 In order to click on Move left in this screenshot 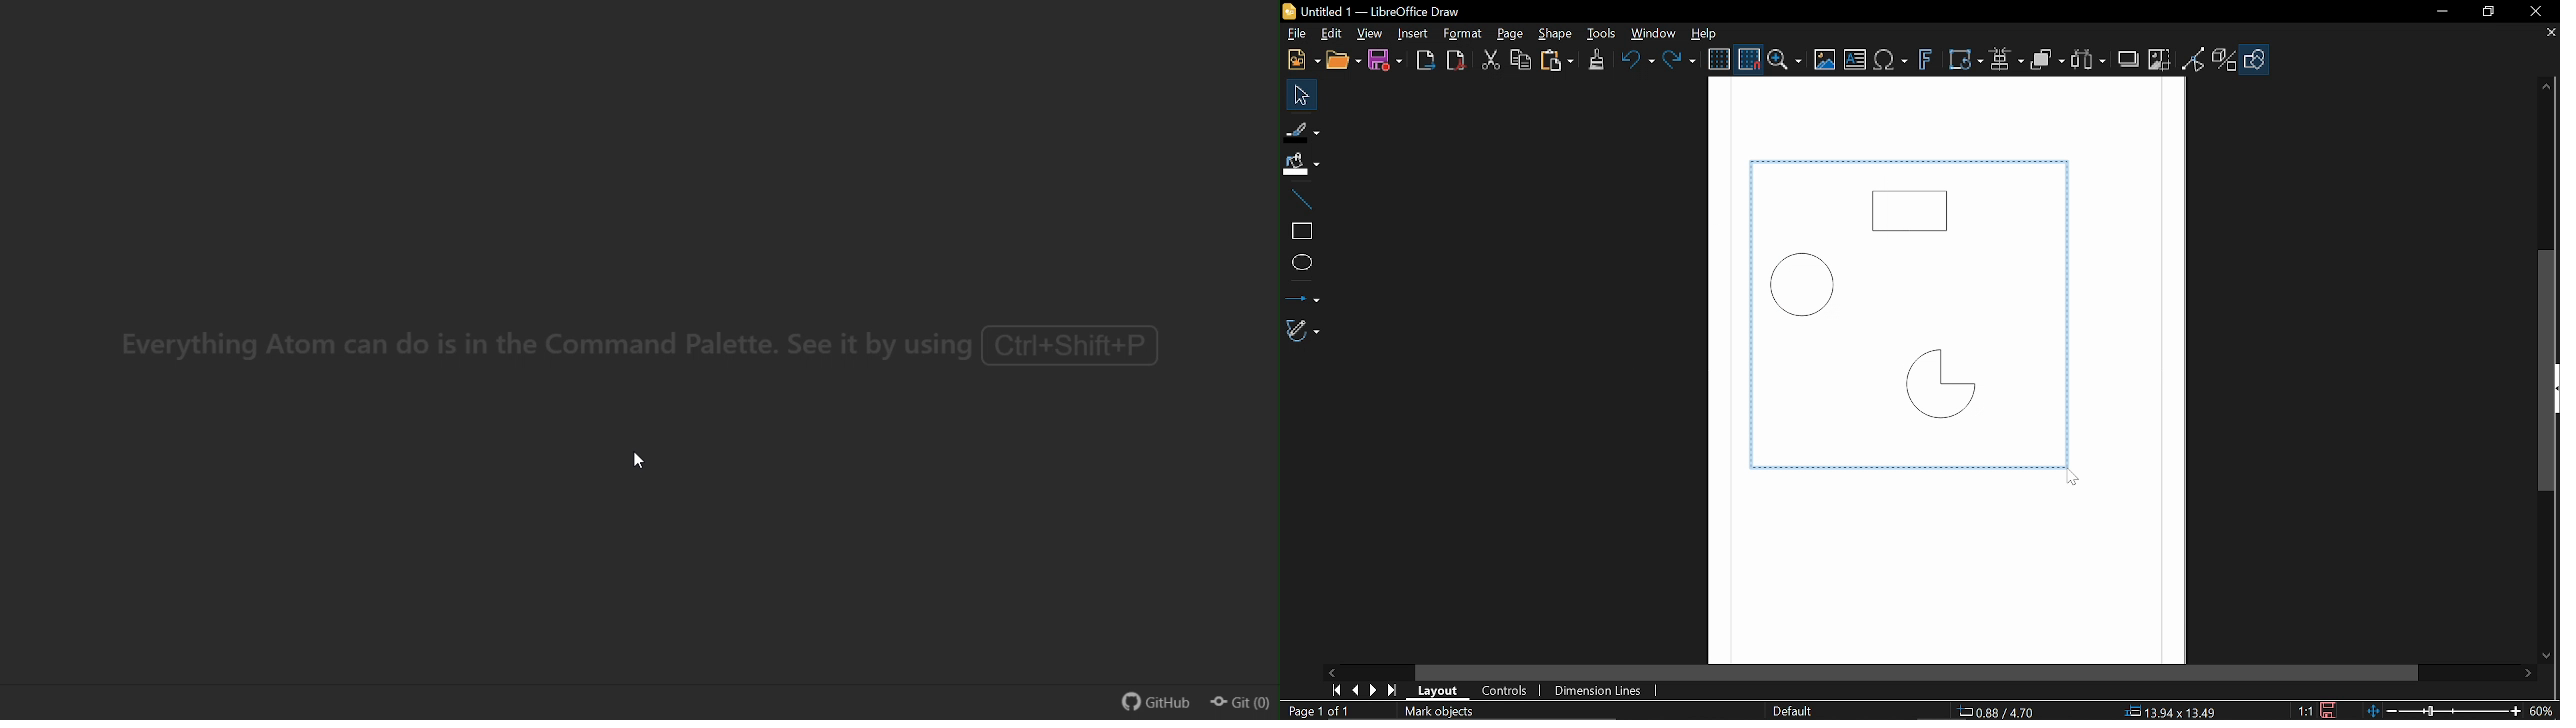, I will do `click(1331, 672)`.